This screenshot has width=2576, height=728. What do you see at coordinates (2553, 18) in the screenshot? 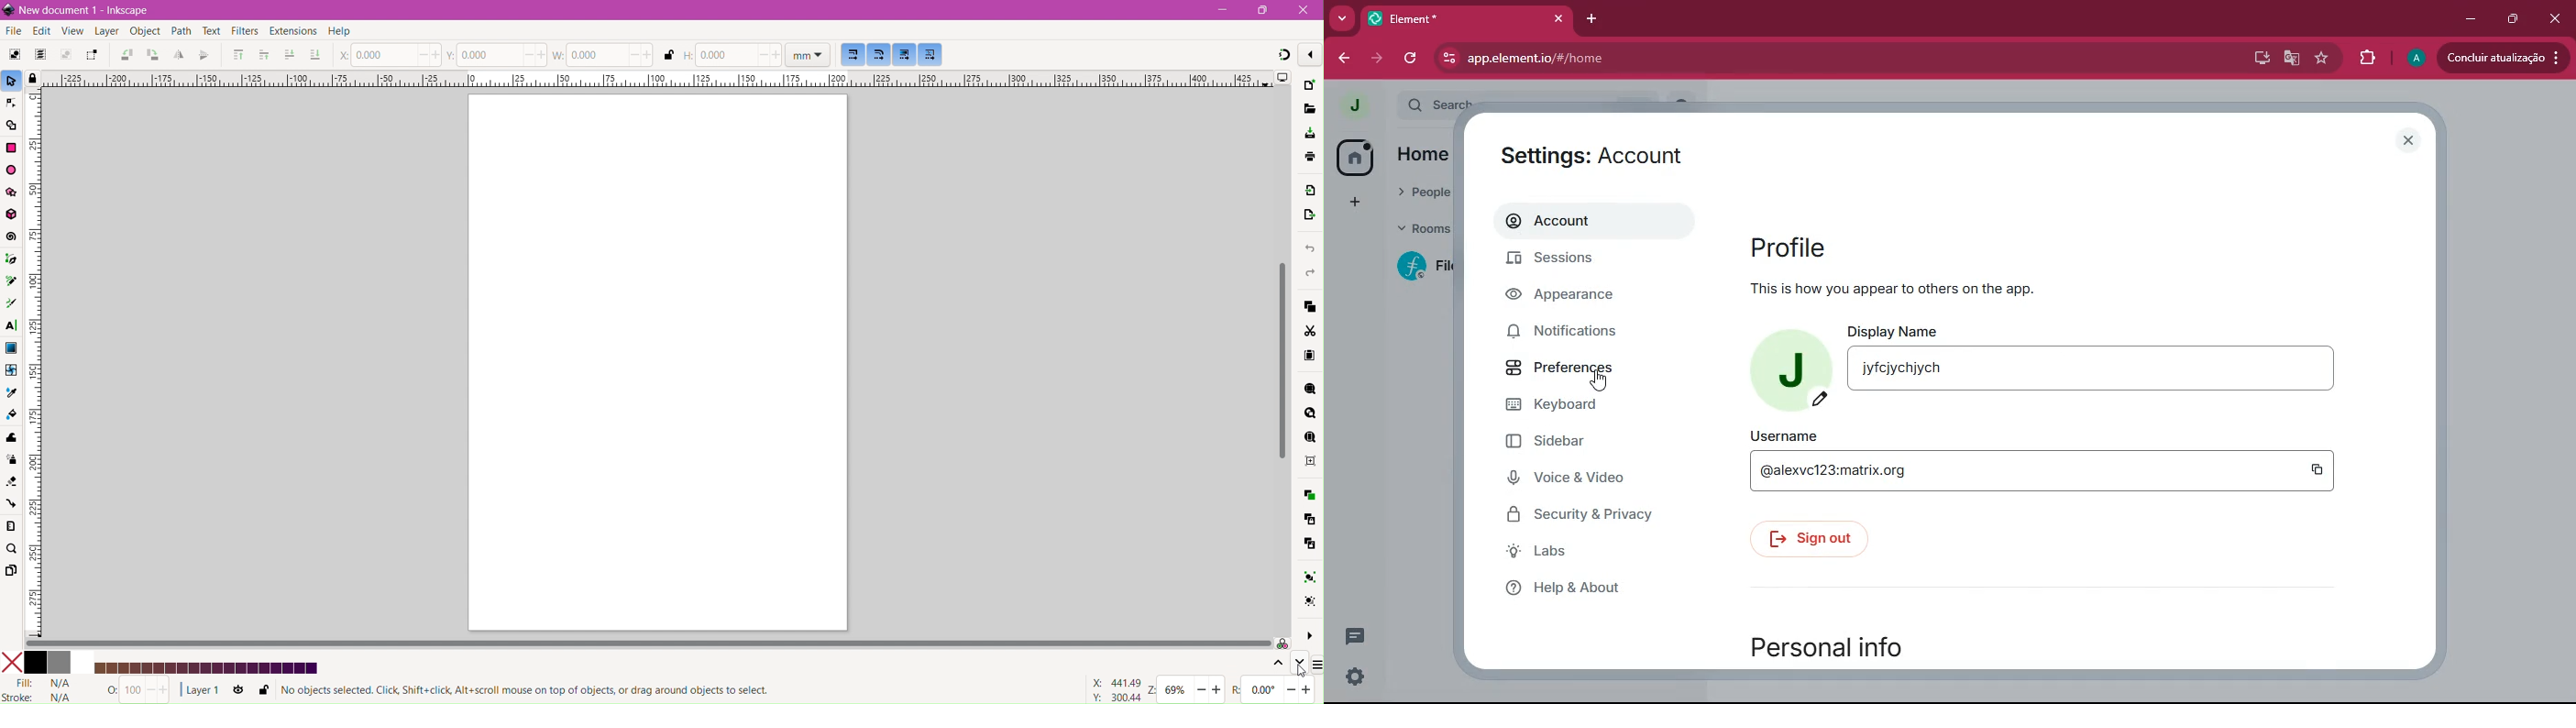
I see `close` at bounding box center [2553, 18].